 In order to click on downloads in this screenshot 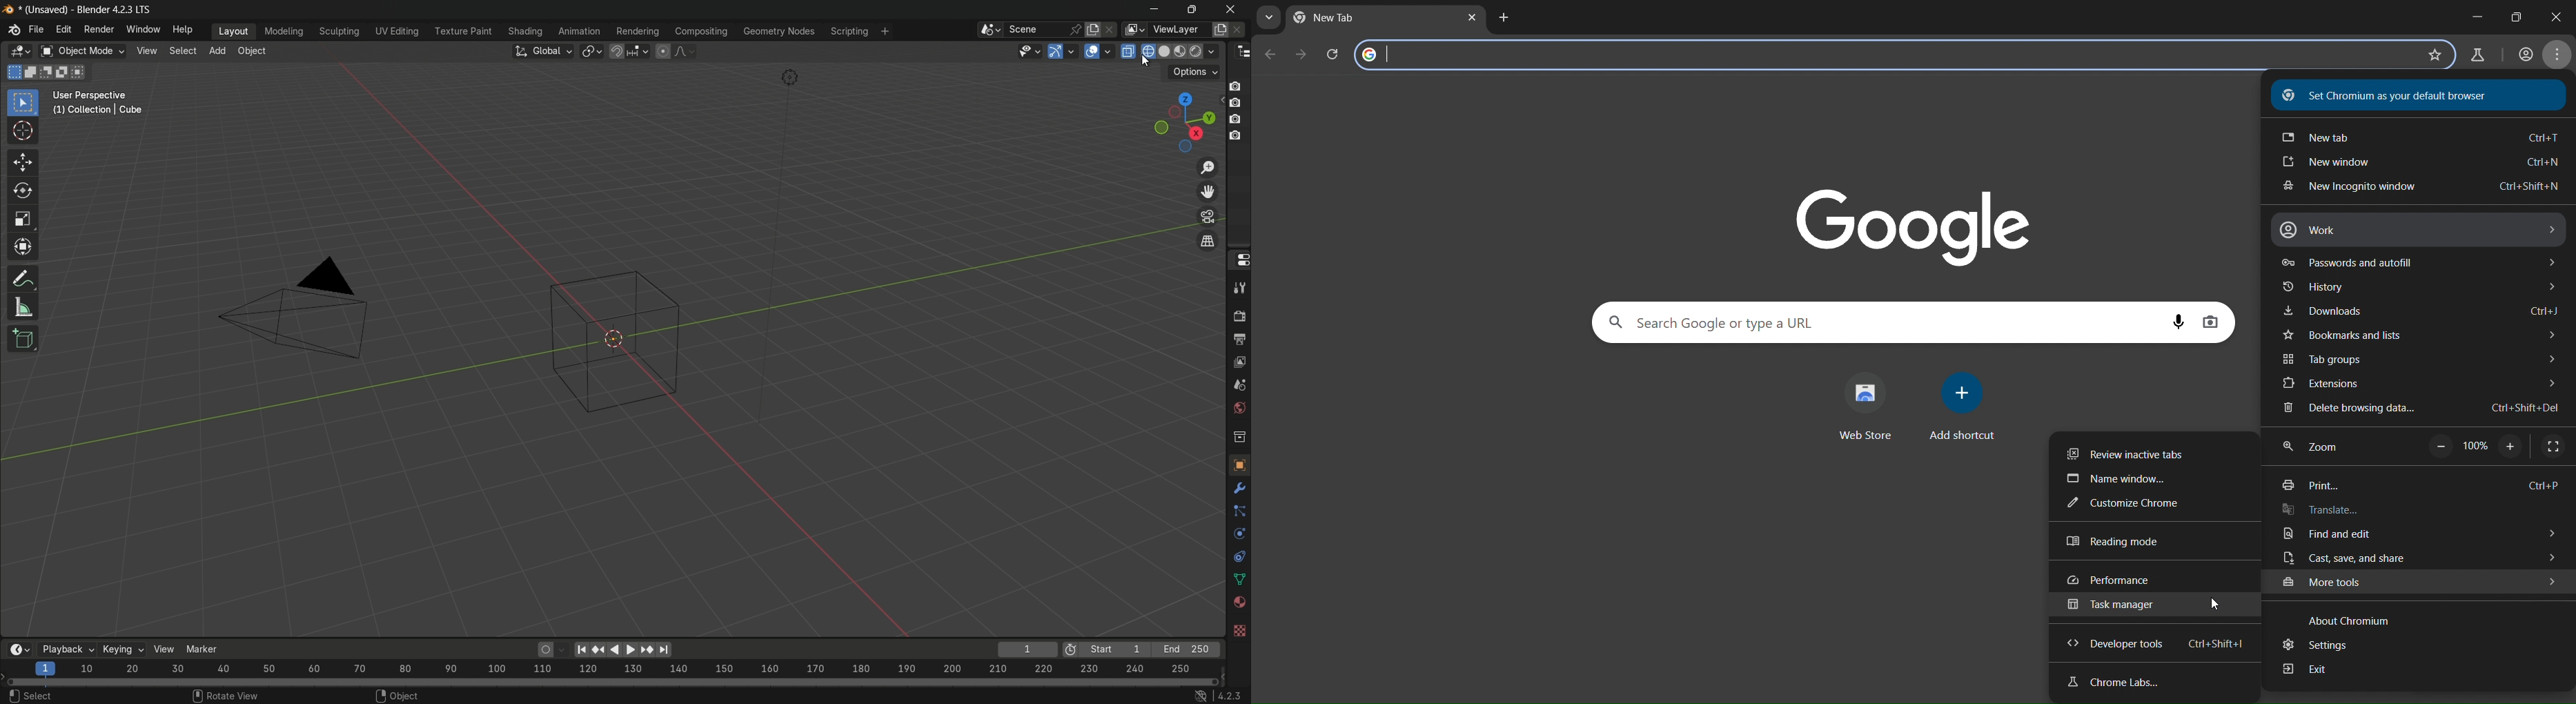, I will do `click(2421, 313)`.